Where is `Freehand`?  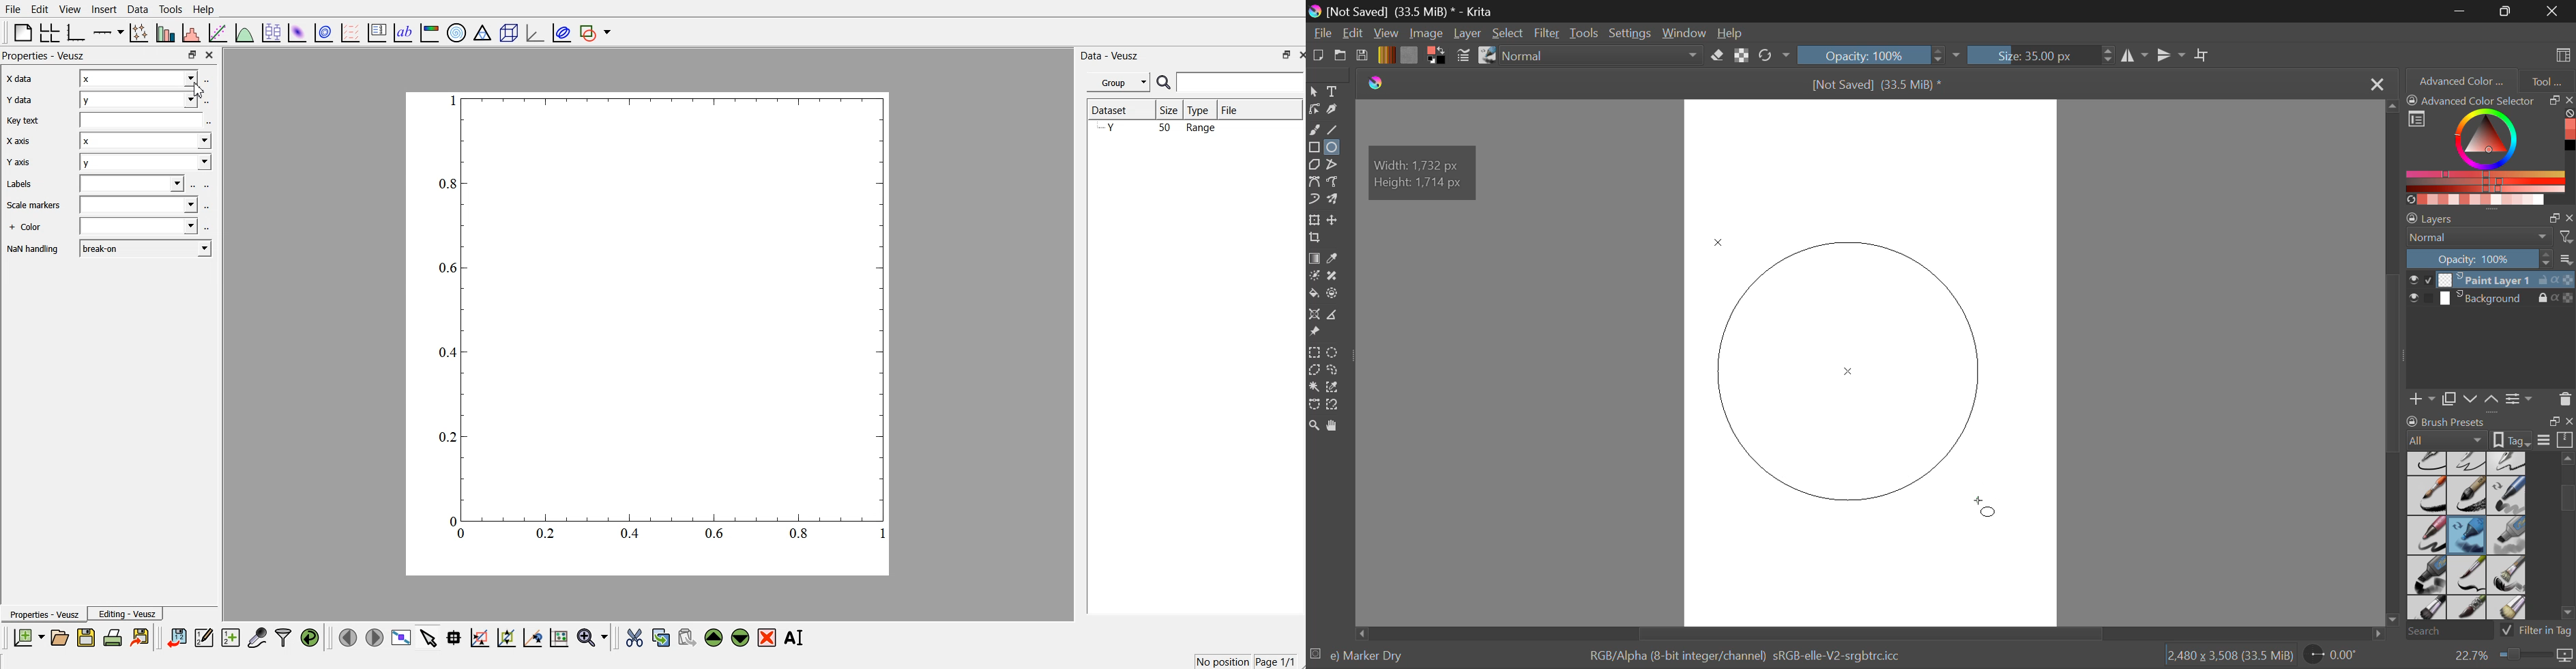 Freehand is located at coordinates (1315, 130).